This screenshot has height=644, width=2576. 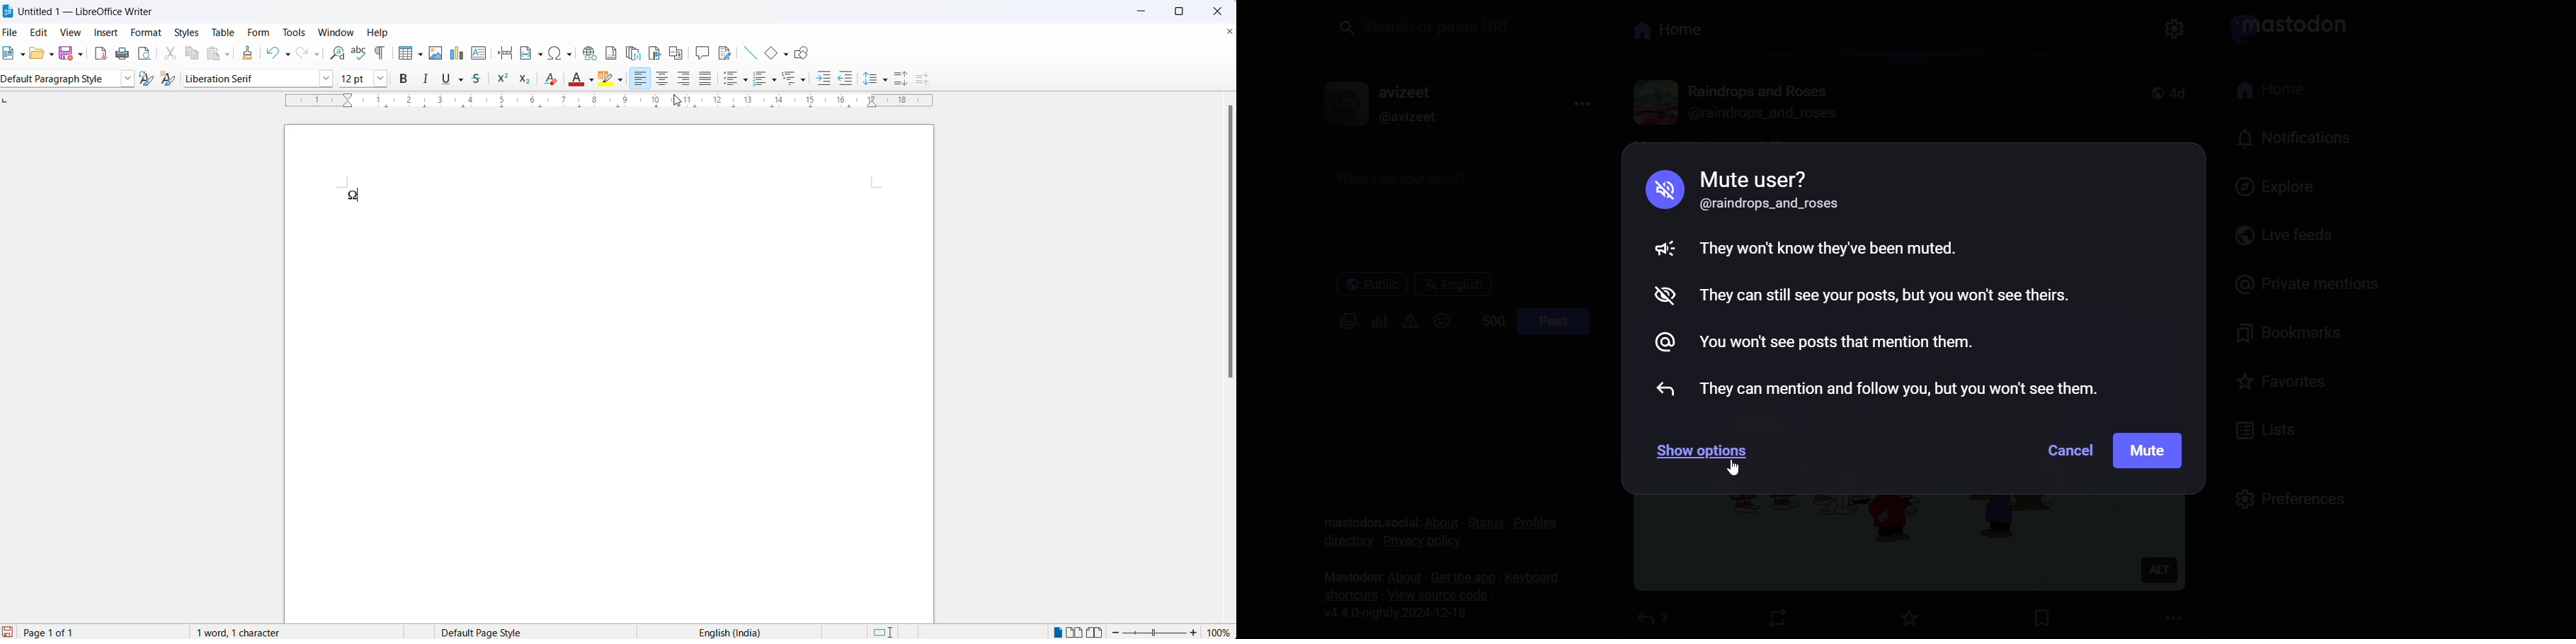 I want to click on zoom decrease, so click(x=1117, y=631).